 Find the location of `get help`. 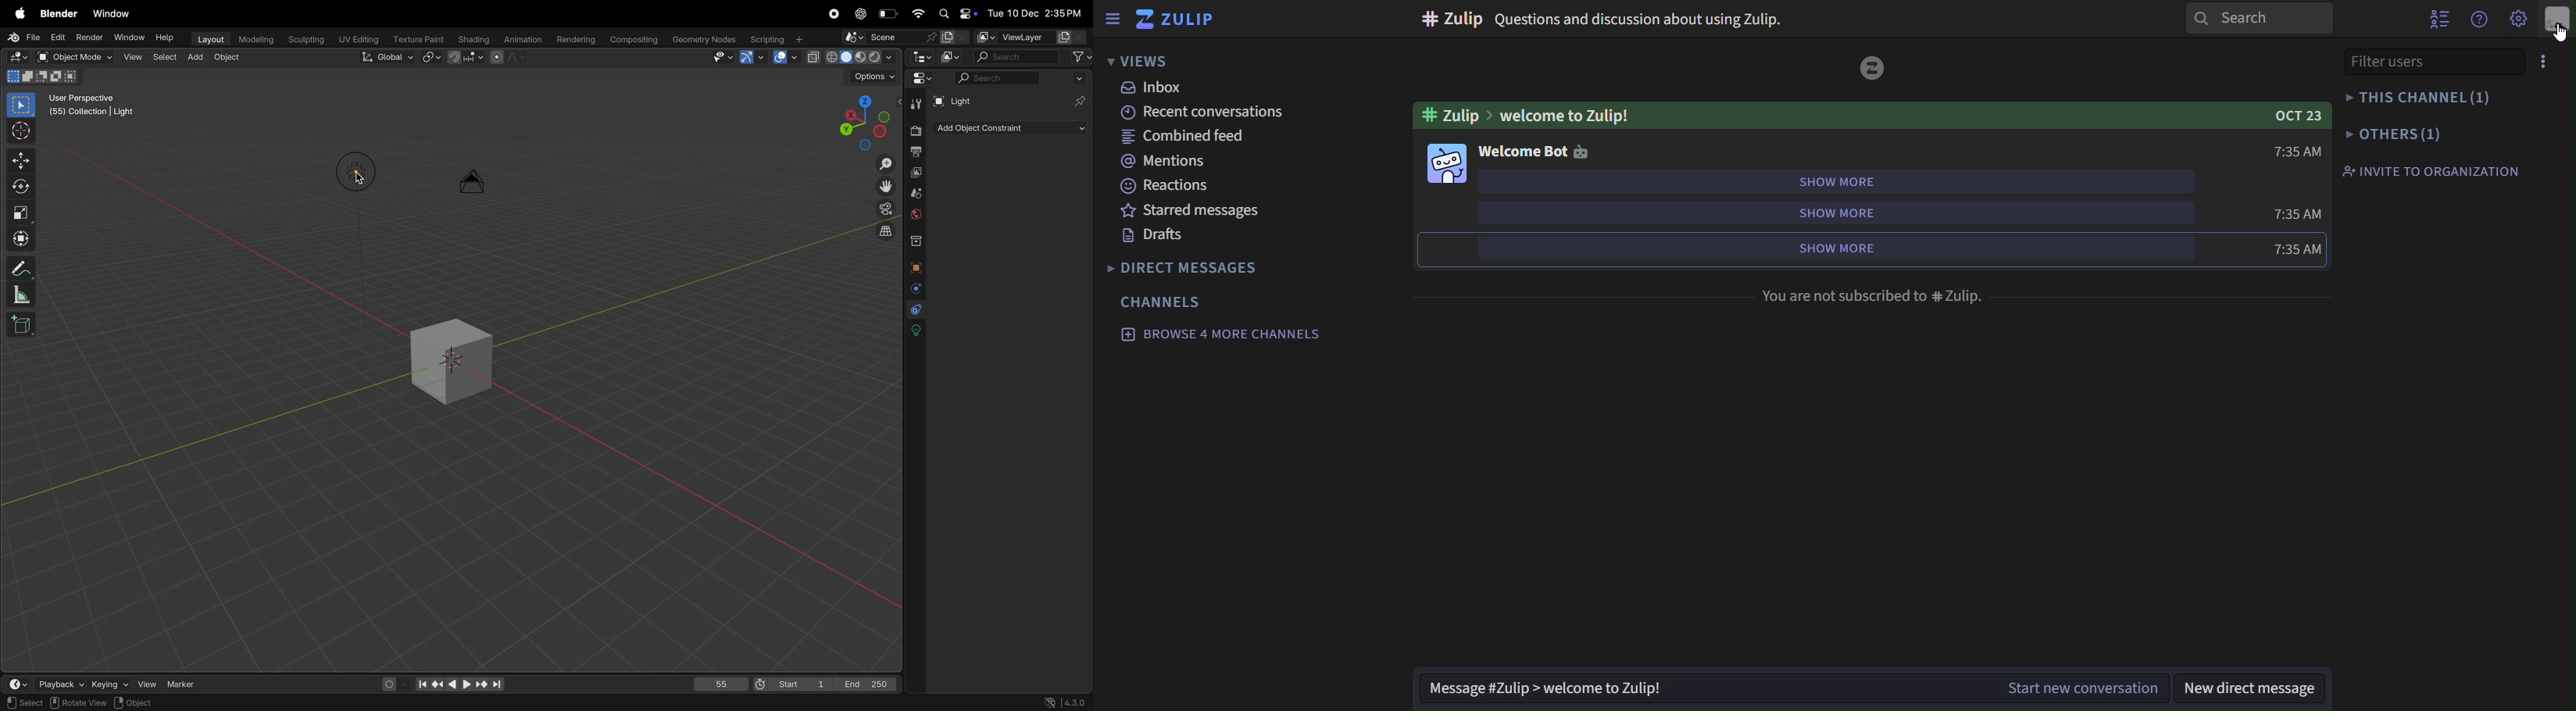

get help is located at coordinates (2482, 19).